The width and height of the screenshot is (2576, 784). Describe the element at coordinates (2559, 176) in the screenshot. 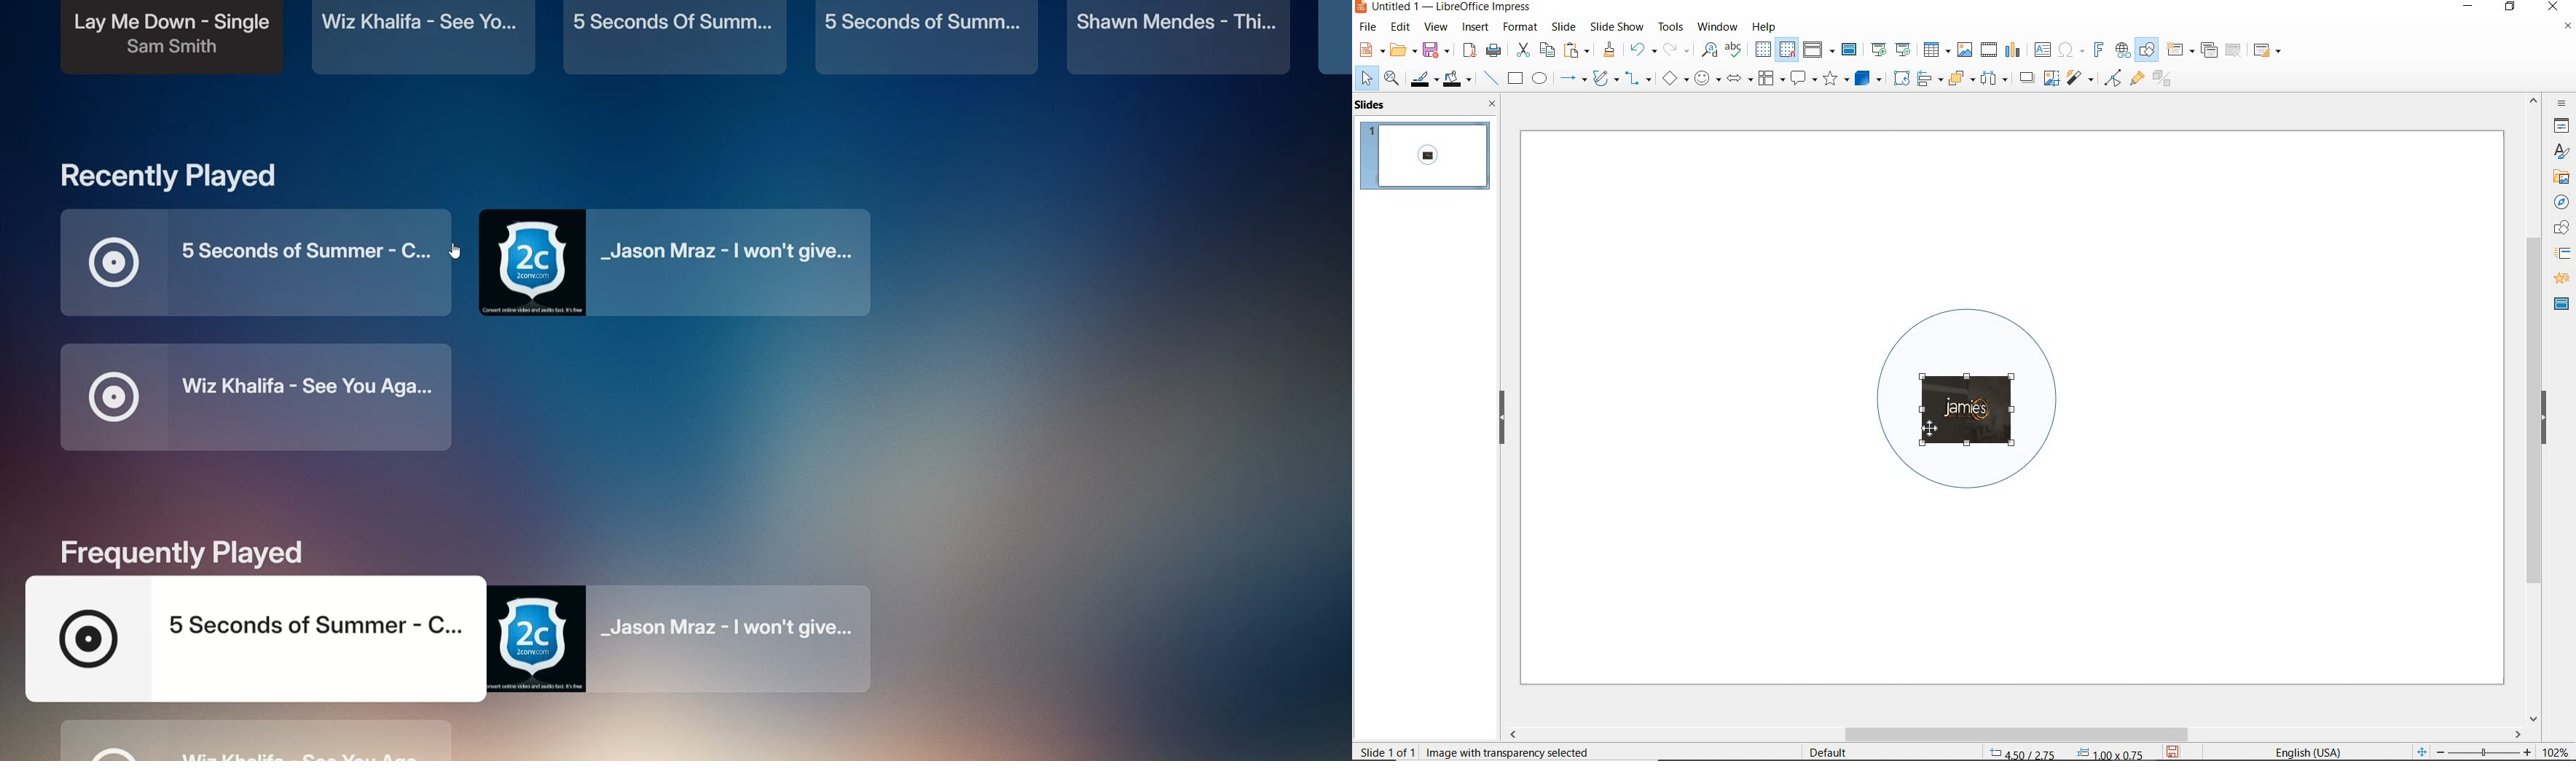

I see `gallery` at that location.